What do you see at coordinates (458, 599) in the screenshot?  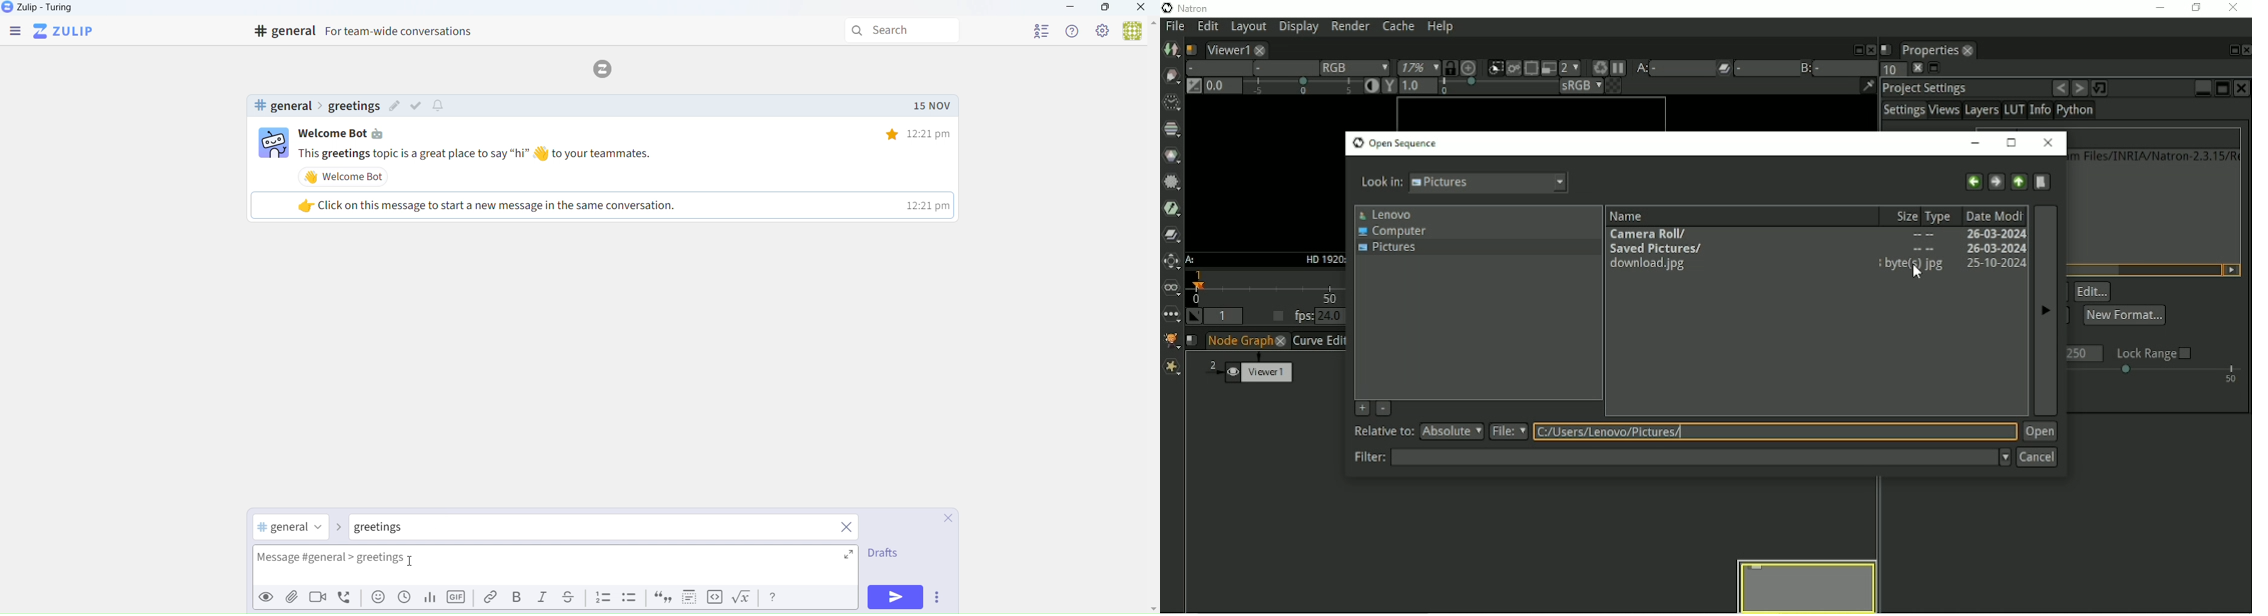 I see `GIF` at bounding box center [458, 599].